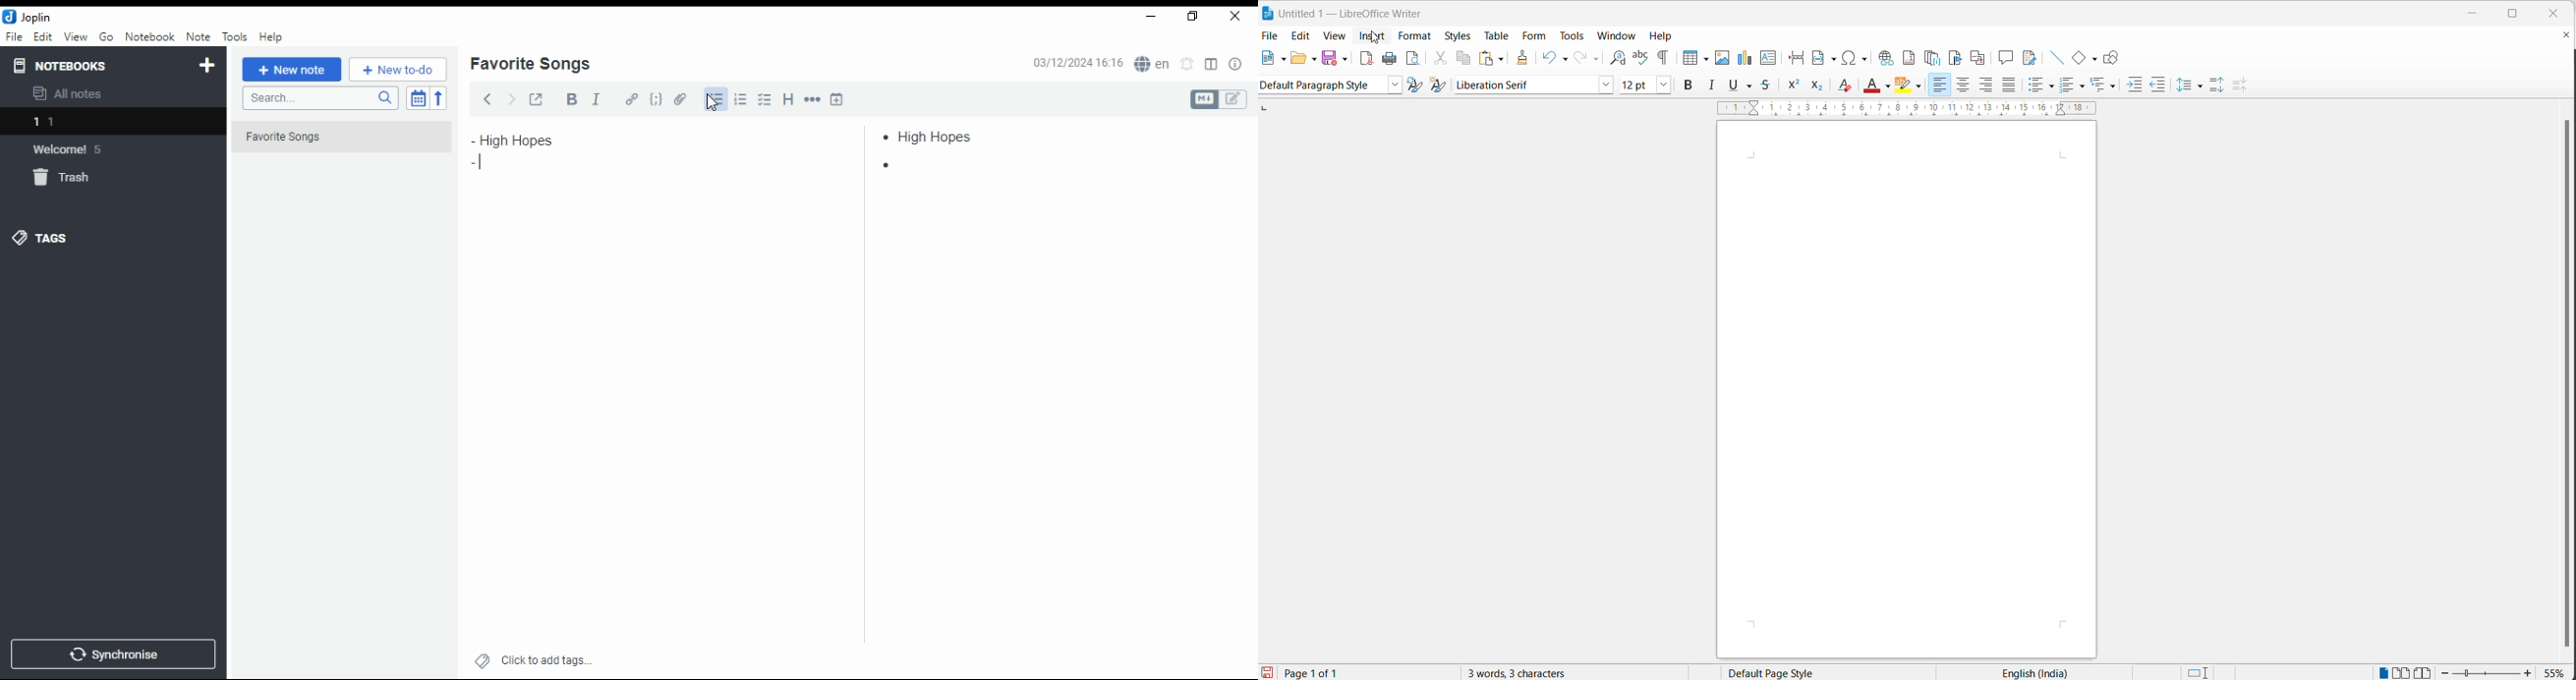  I want to click on Favorite Songs, so click(331, 138).